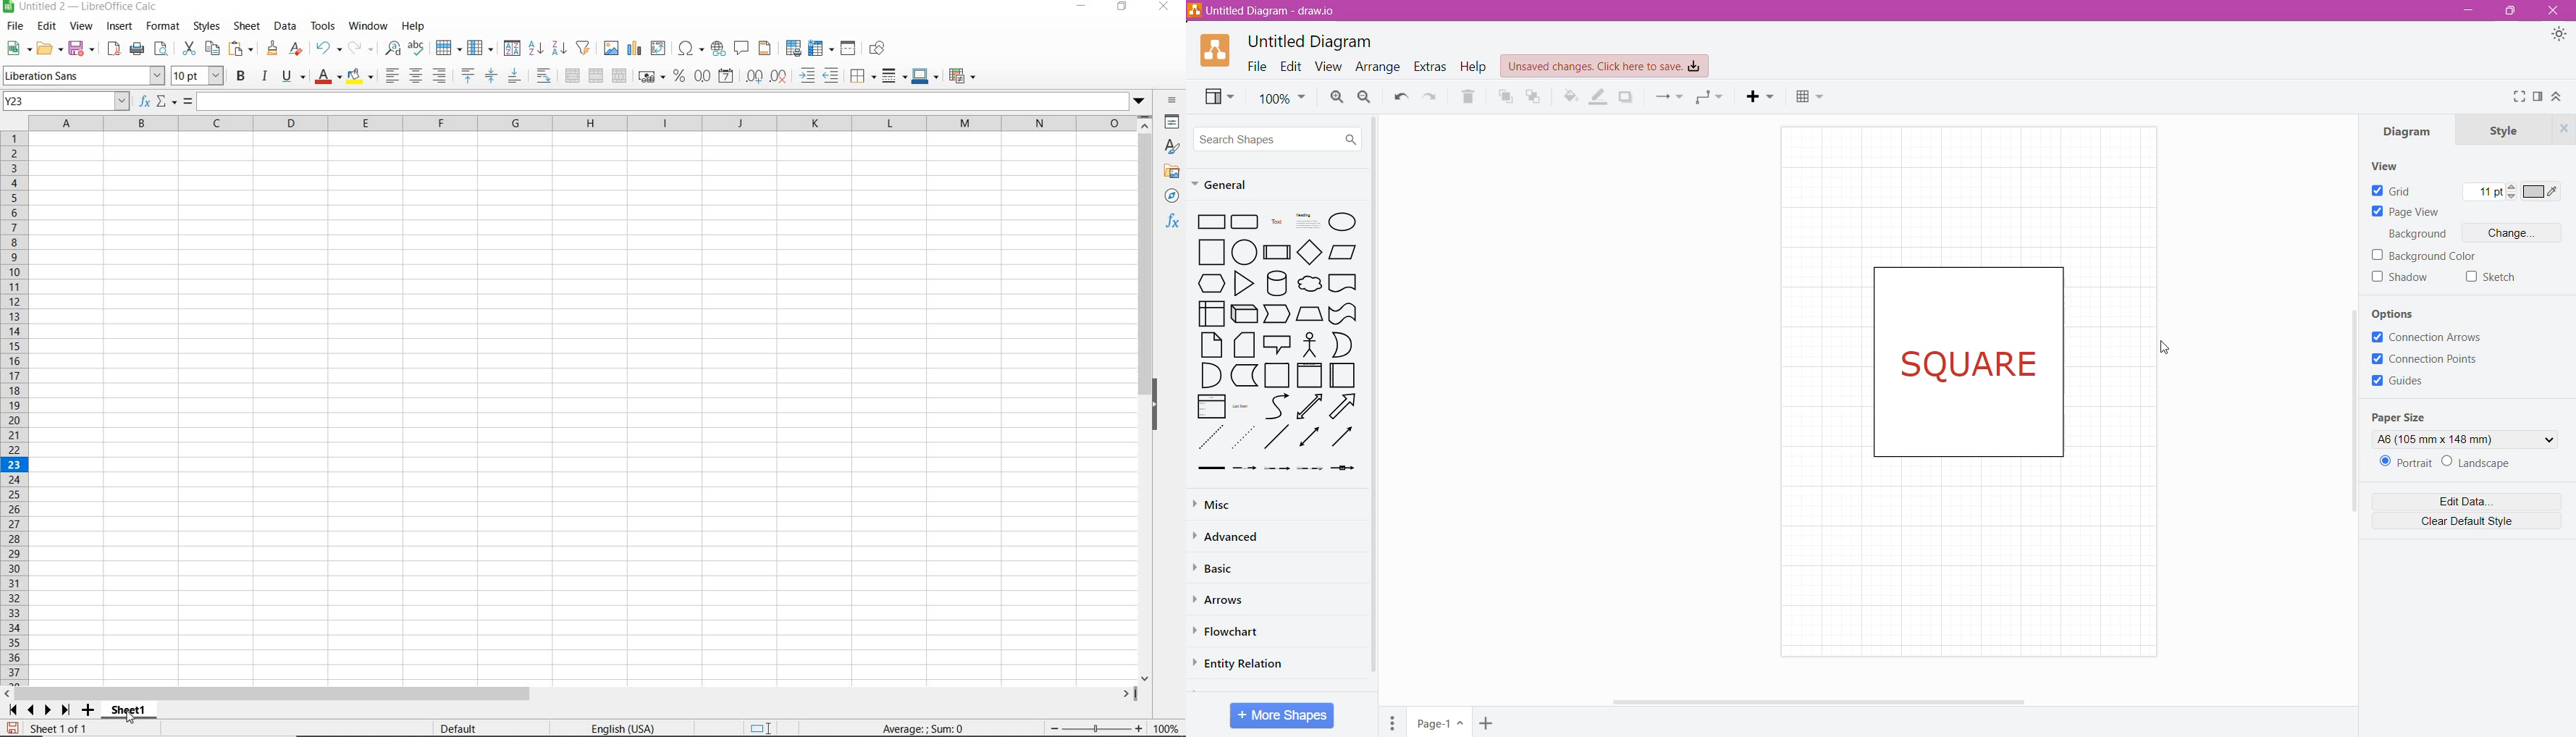 This screenshot has height=756, width=2576. What do you see at coordinates (611, 47) in the screenshot?
I see `INSERT IMAGE` at bounding box center [611, 47].